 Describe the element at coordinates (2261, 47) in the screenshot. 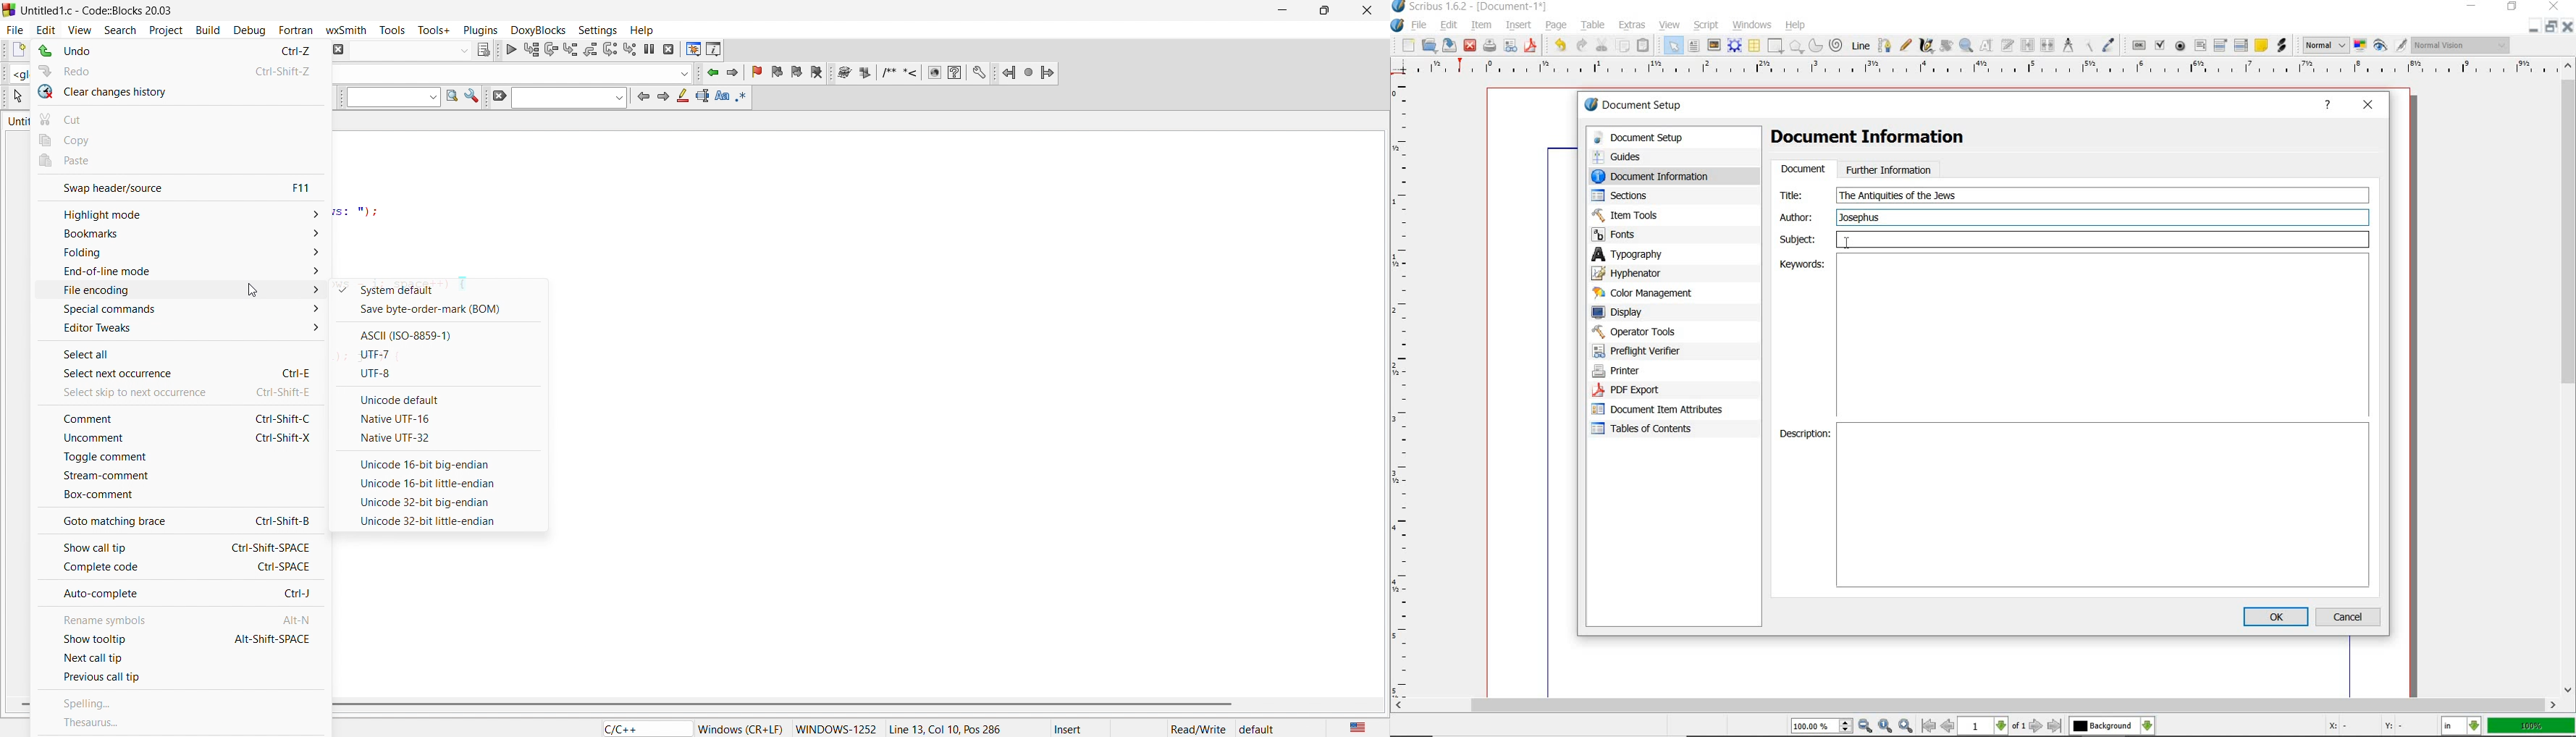

I see `text annotation` at that location.